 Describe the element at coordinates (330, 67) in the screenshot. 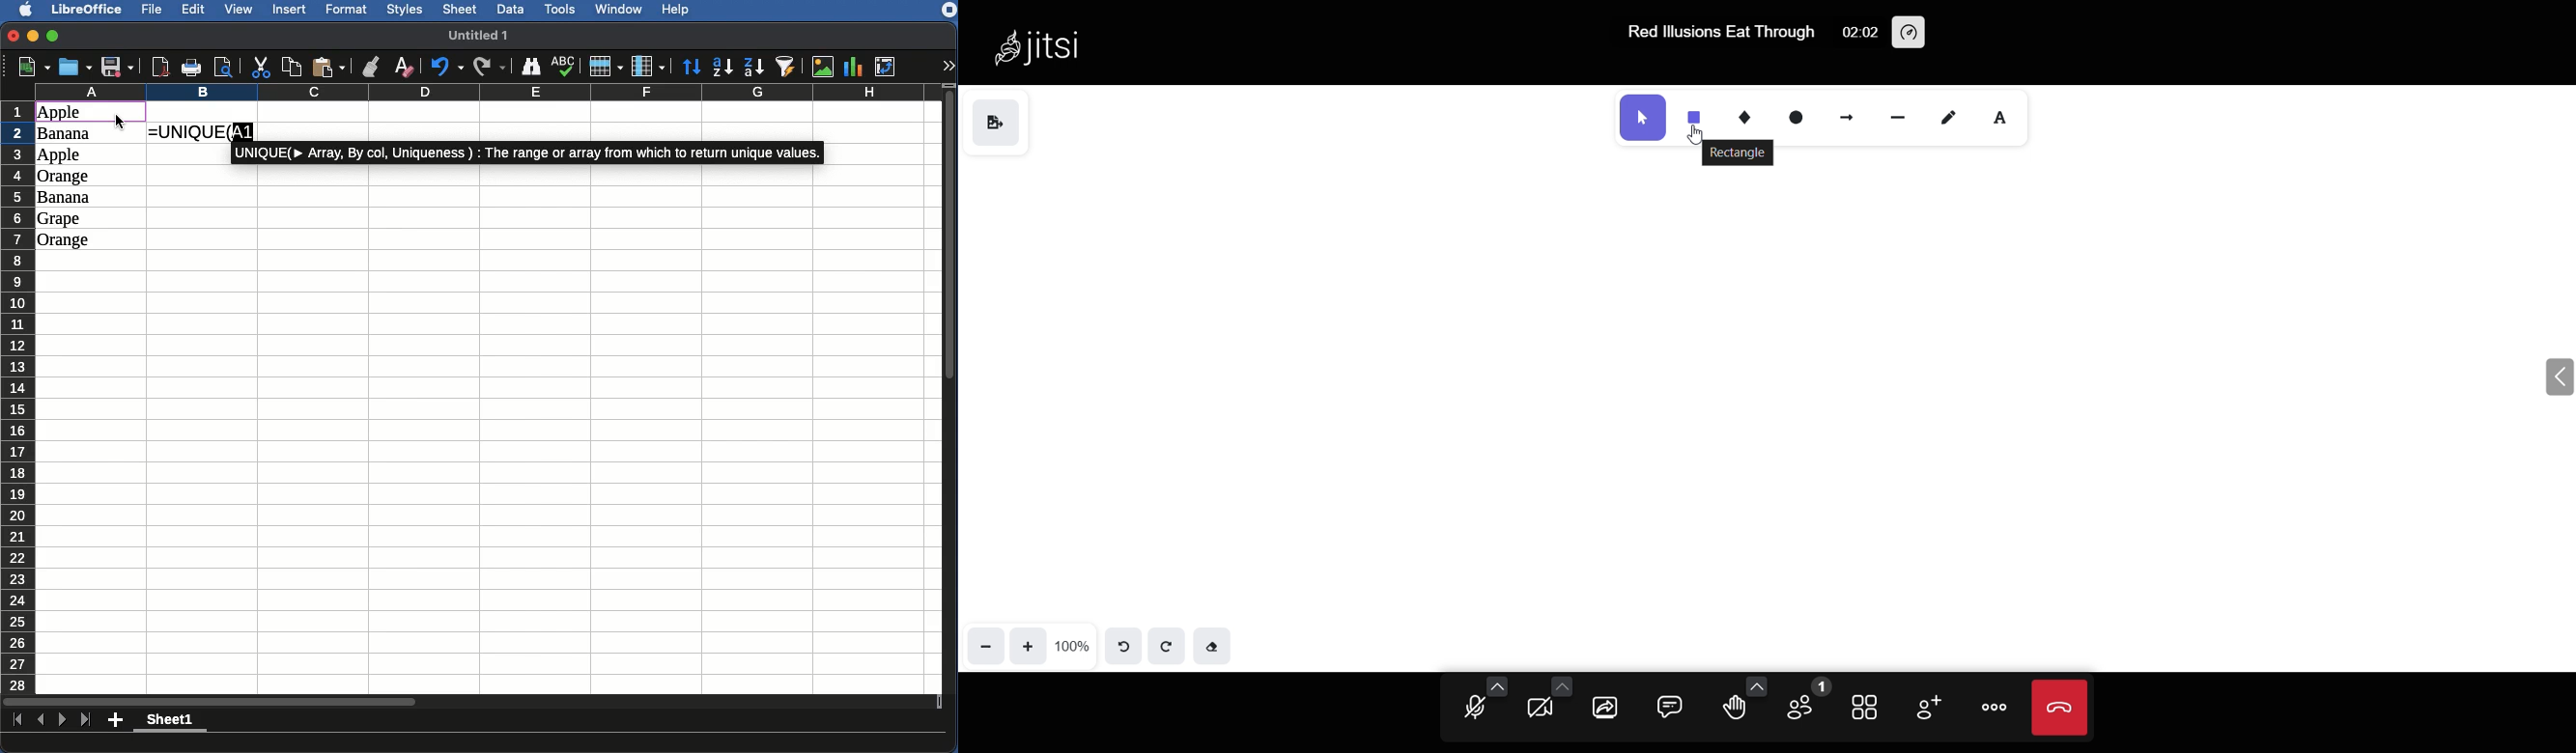

I see `Paste` at that location.